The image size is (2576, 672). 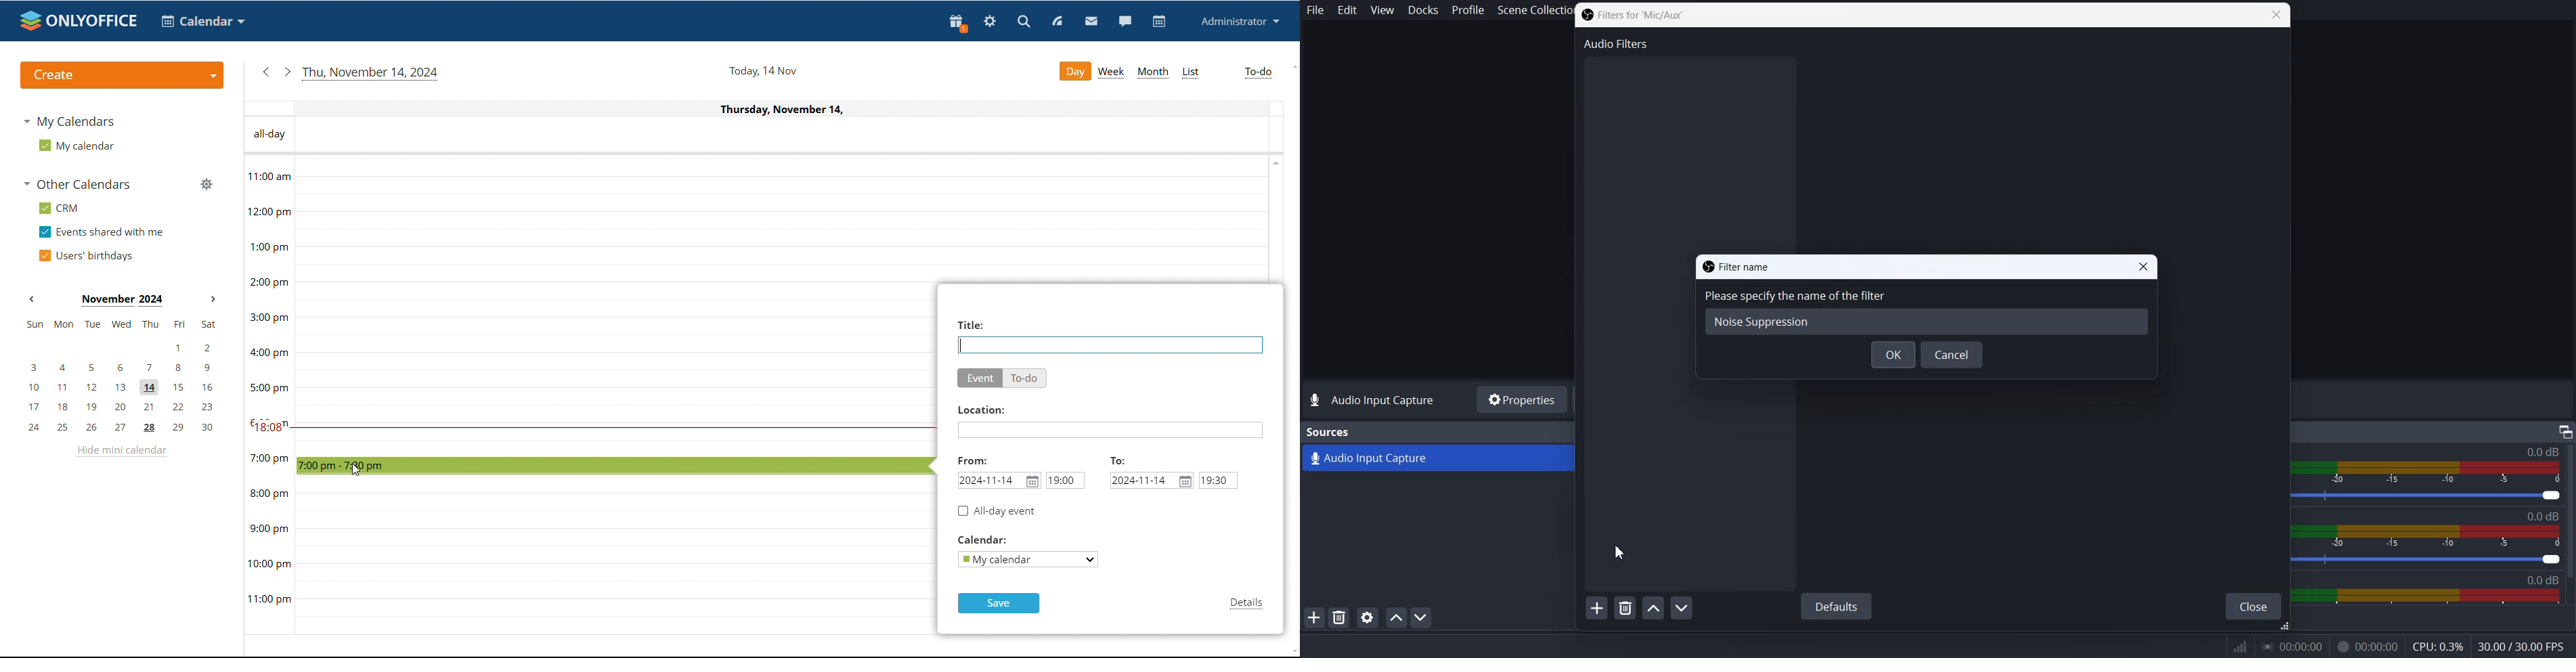 What do you see at coordinates (1617, 43) in the screenshot?
I see `Audio Filters` at bounding box center [1617, 43].